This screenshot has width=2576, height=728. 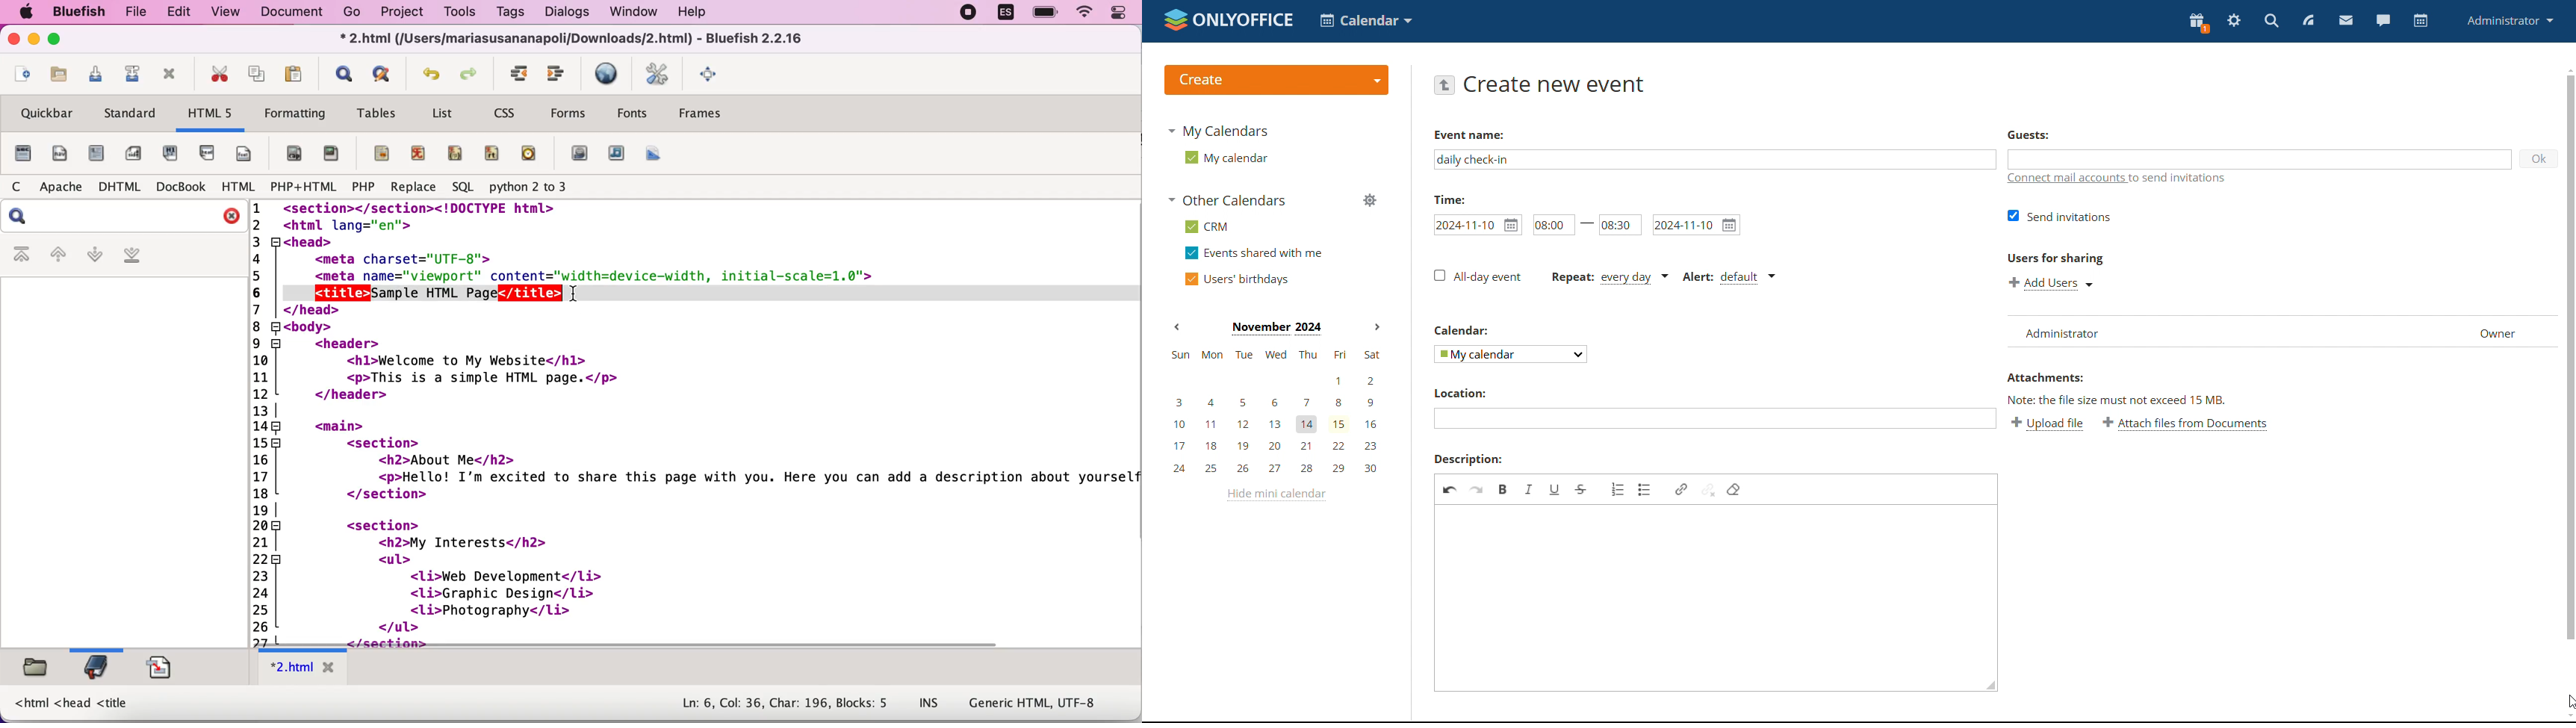 What do you see at coordinates (1455, 199) in the screenshot?
I see `time:` at bounding box center [1455, 199].